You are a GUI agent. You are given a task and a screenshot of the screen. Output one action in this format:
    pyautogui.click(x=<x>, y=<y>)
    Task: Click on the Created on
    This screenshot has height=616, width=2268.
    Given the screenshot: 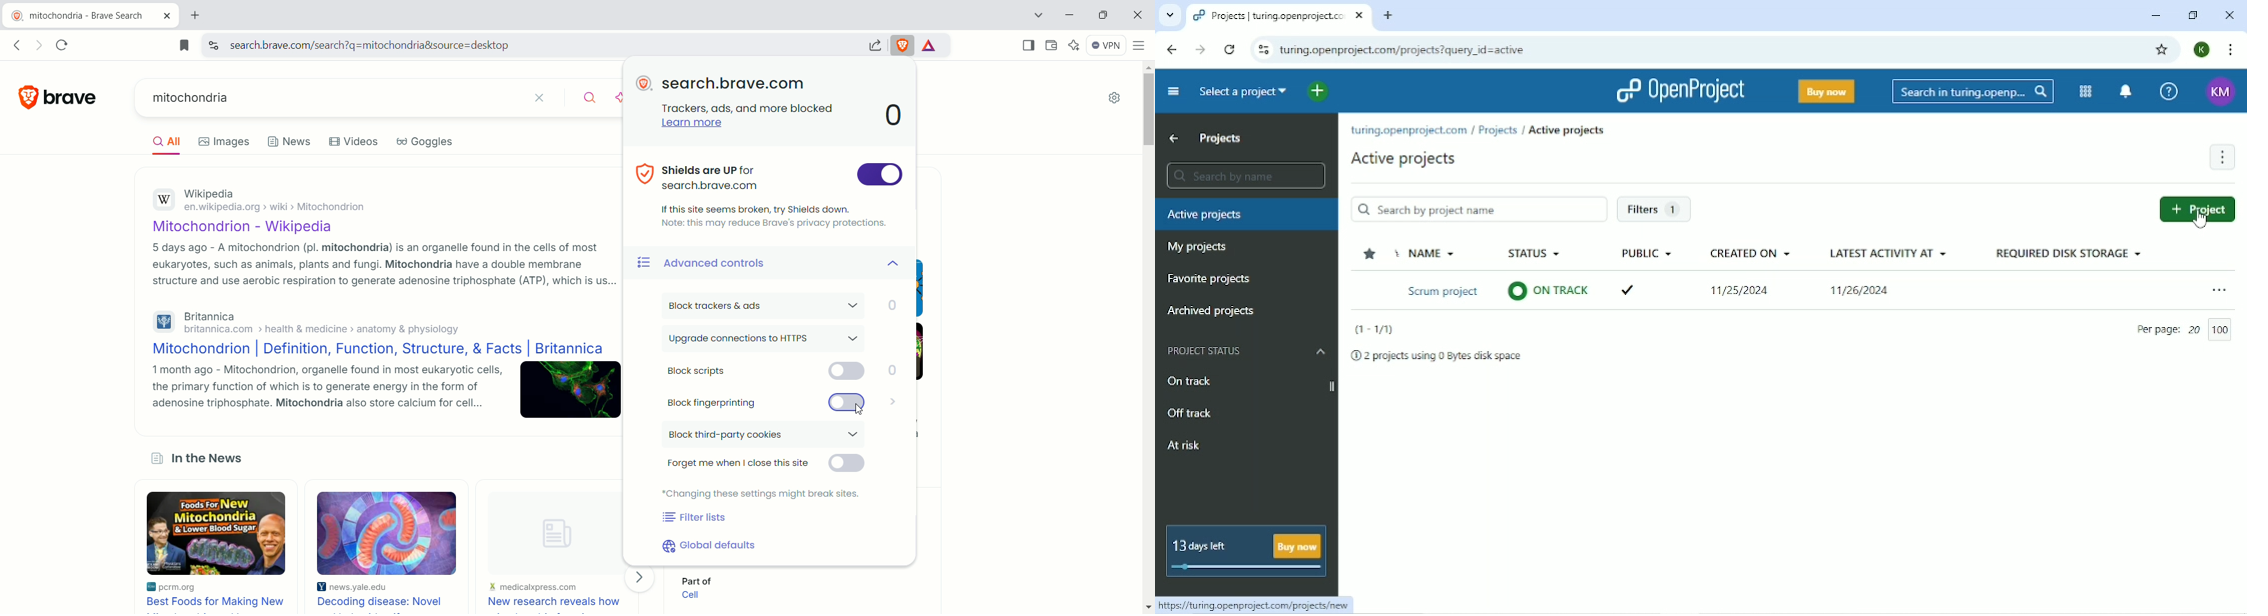 What is the action you would take?
    pyautogui.click(x=1750, y=252)
    